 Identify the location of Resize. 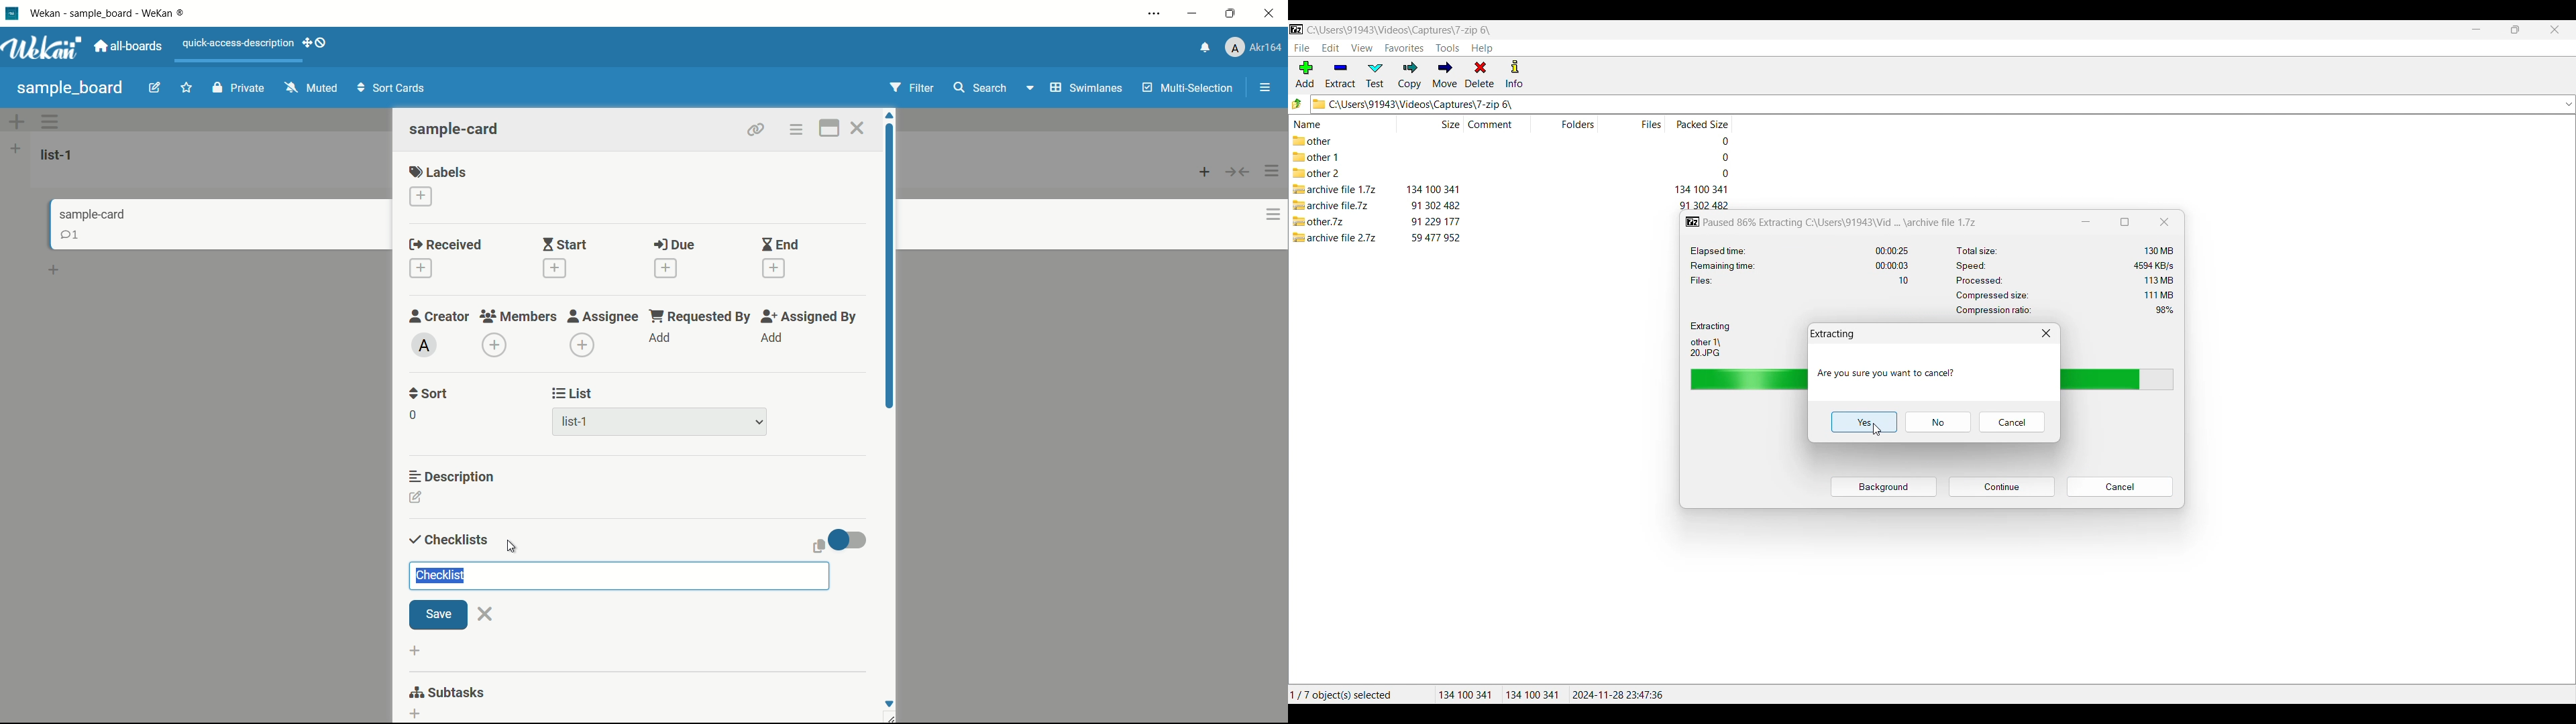
(2515, 29).